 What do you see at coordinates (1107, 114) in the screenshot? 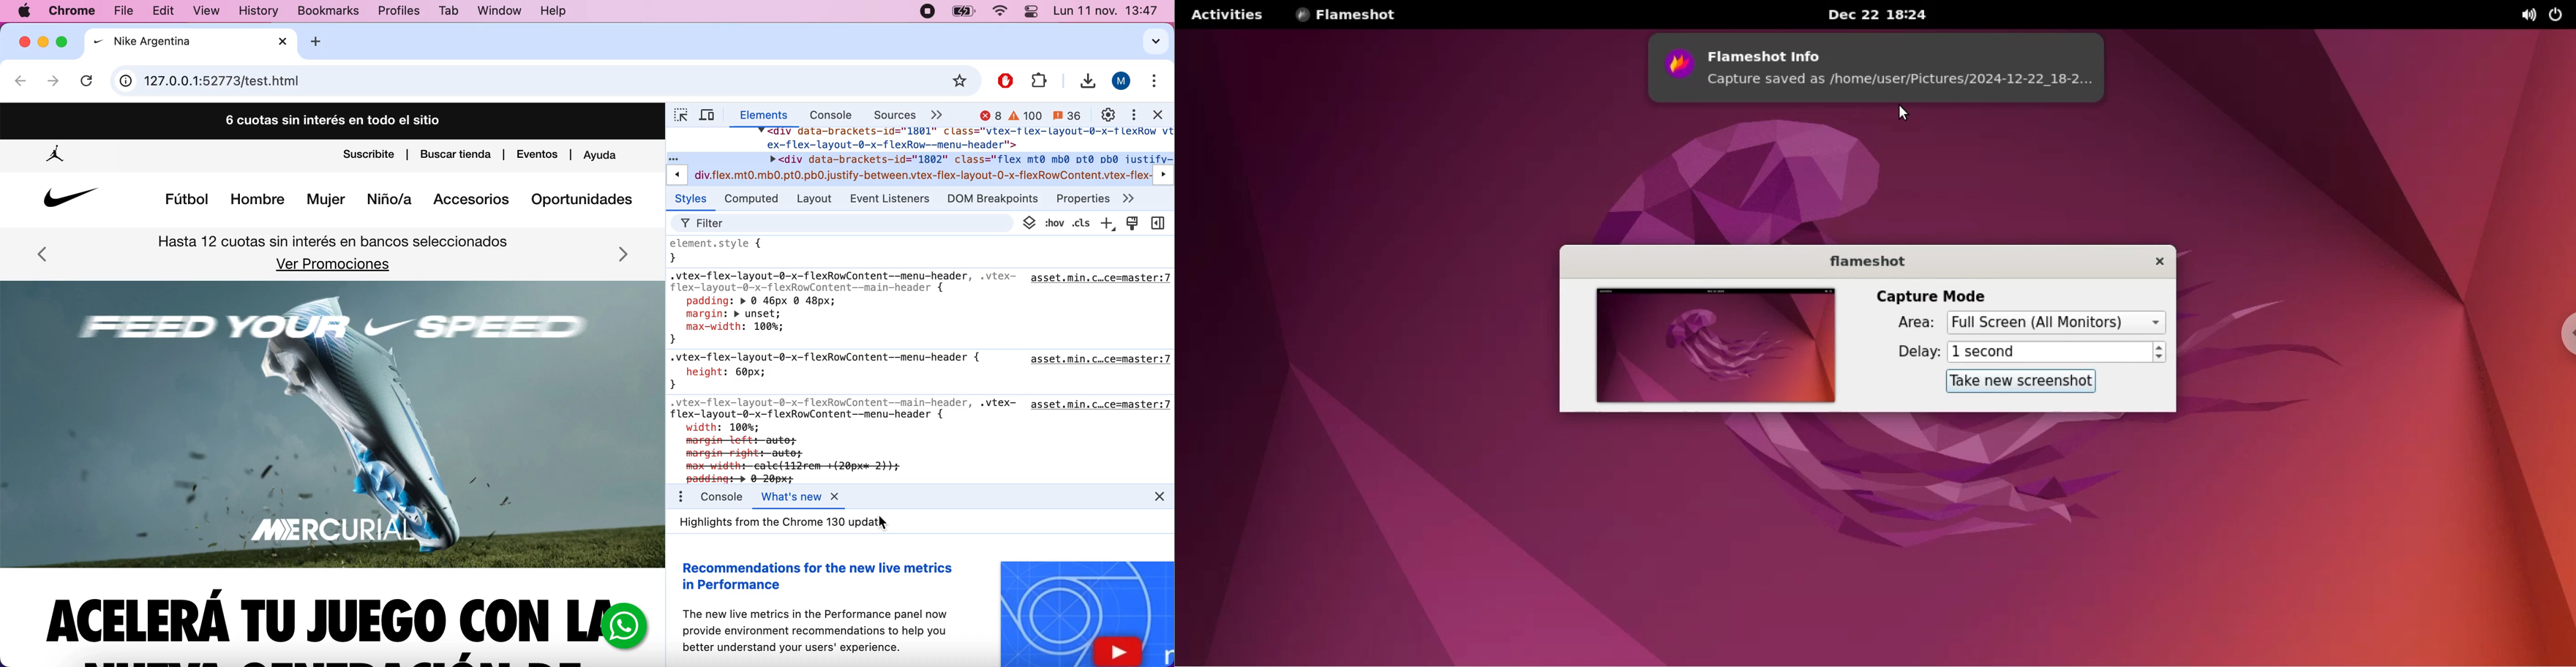
I see `settings` at bounding box center [1107, 114].